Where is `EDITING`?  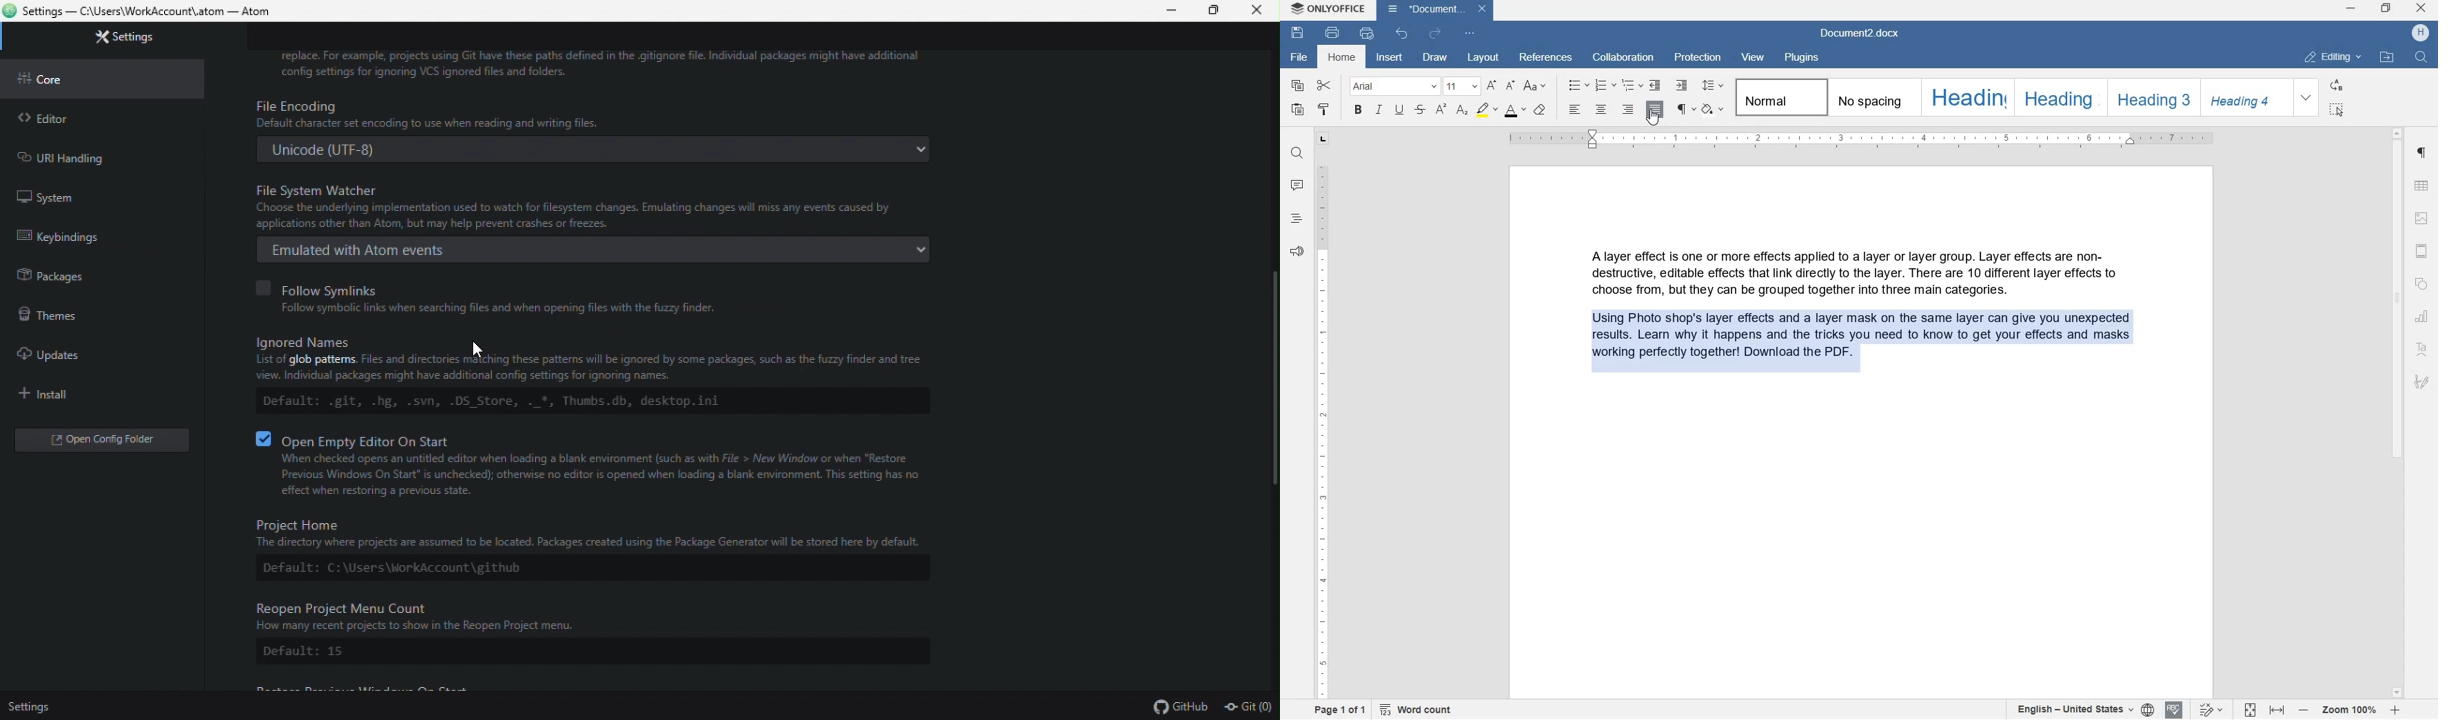 EDITING is located at coordinates (2334, 58).